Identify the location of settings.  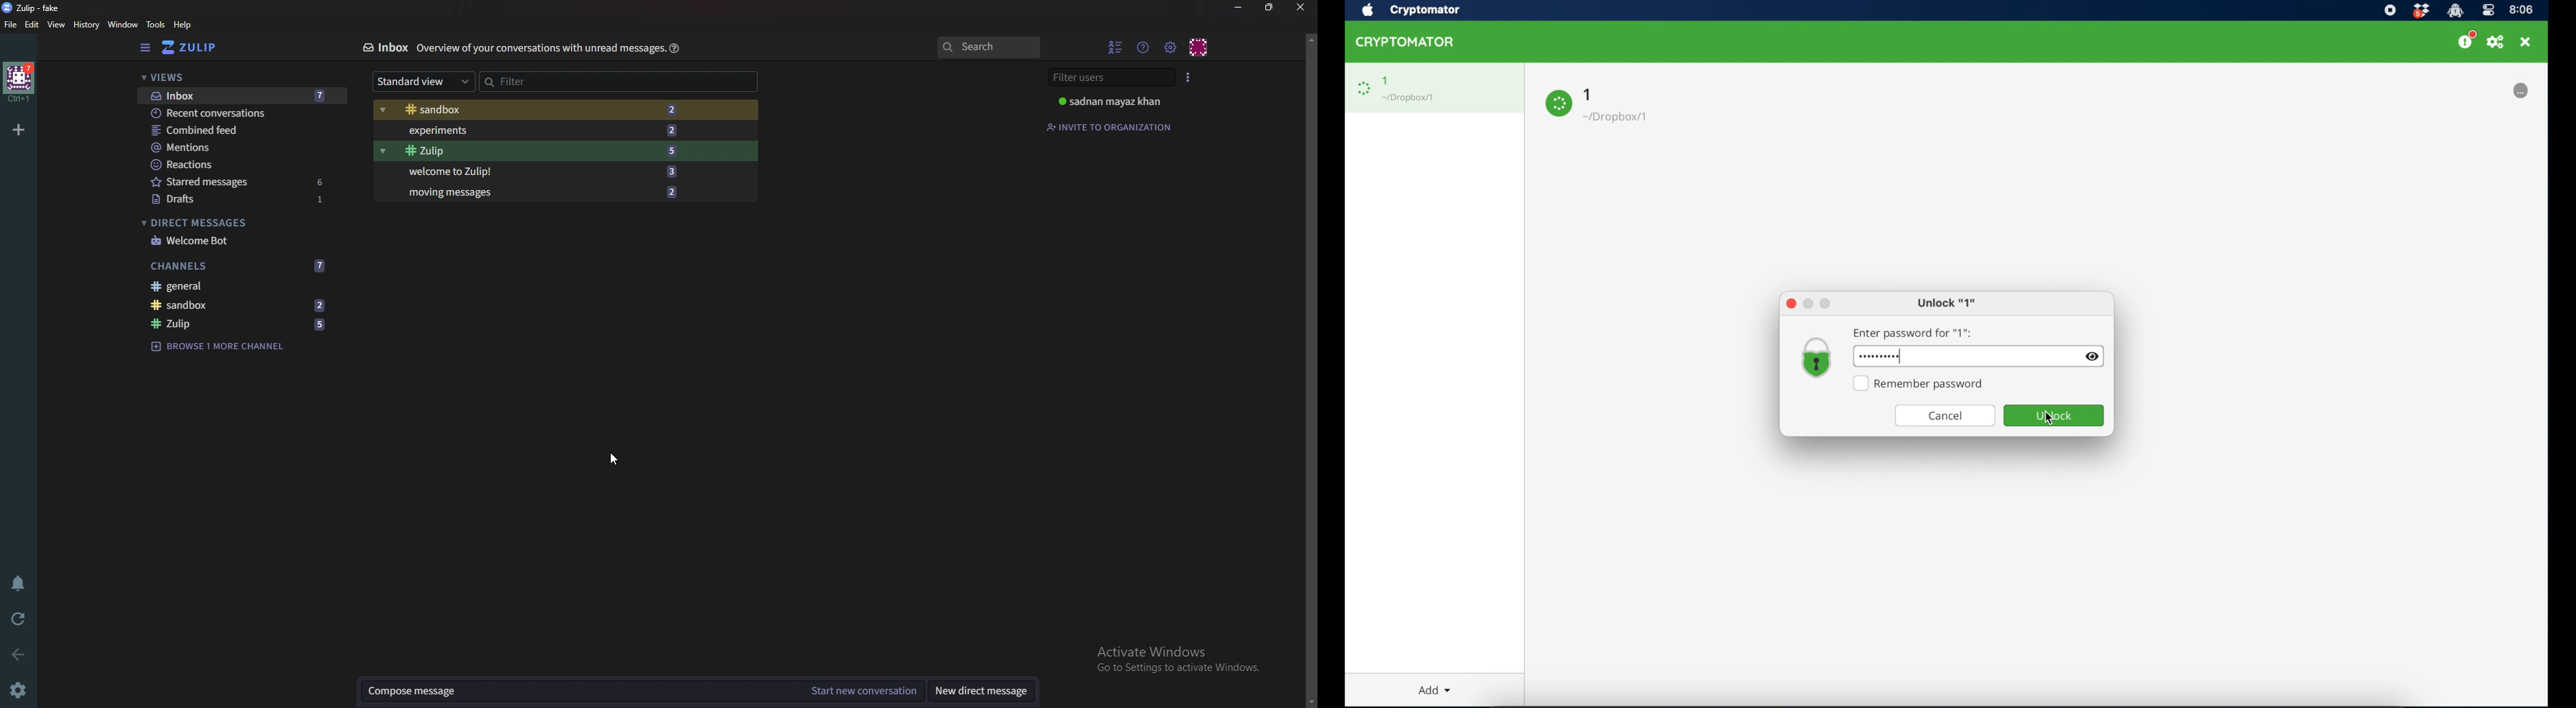
(20, 690).